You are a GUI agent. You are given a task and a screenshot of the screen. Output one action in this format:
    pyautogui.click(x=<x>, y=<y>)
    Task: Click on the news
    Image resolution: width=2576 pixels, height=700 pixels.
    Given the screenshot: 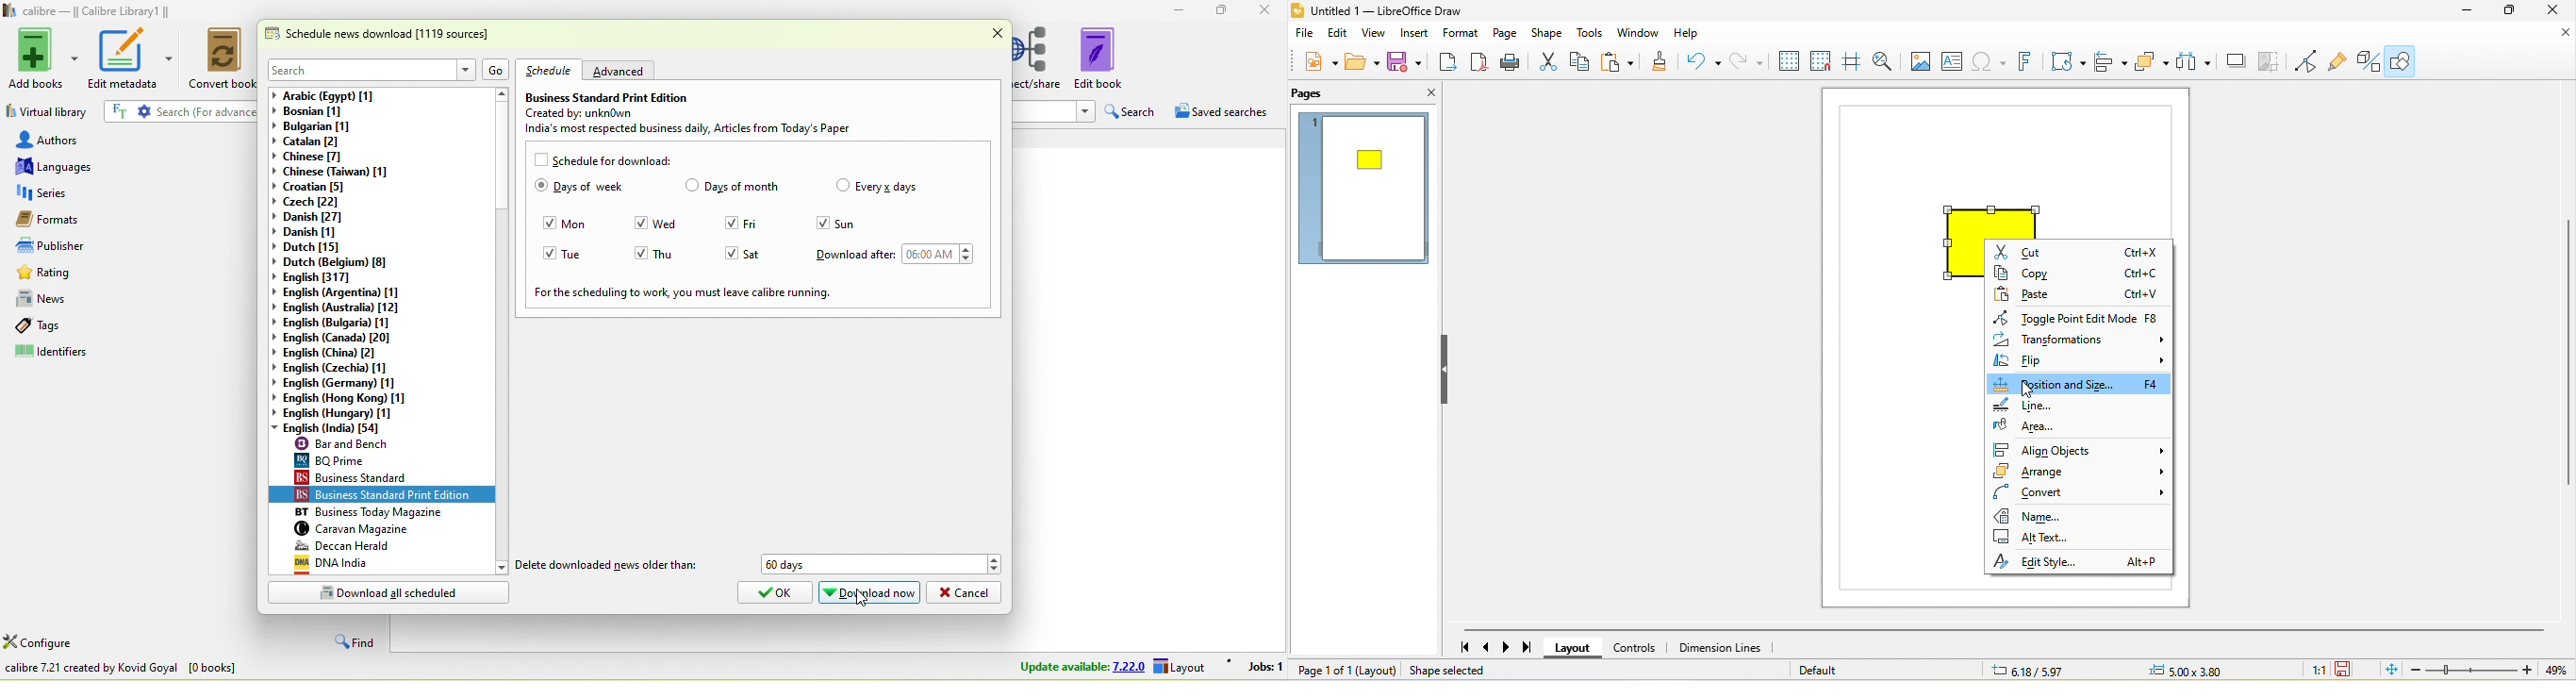 What is the action you would take?
    pyautogui.click(x=135, y=301)
    